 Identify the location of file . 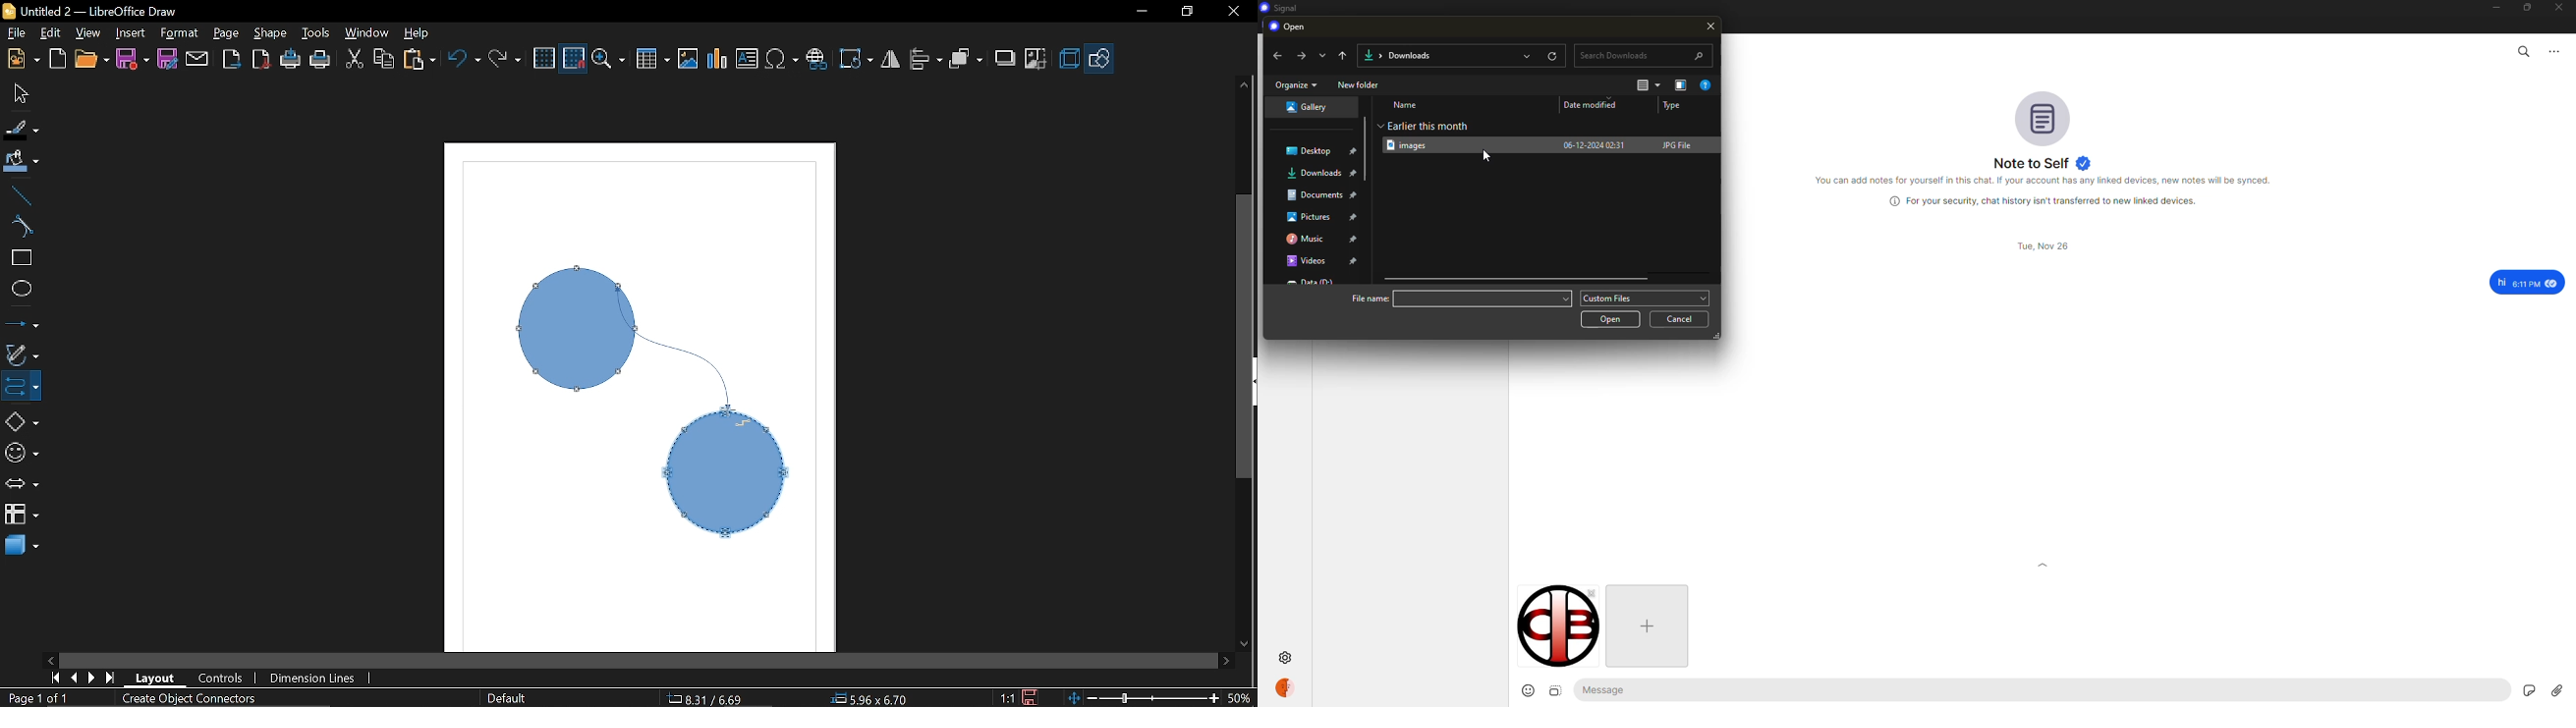
(15, 33).